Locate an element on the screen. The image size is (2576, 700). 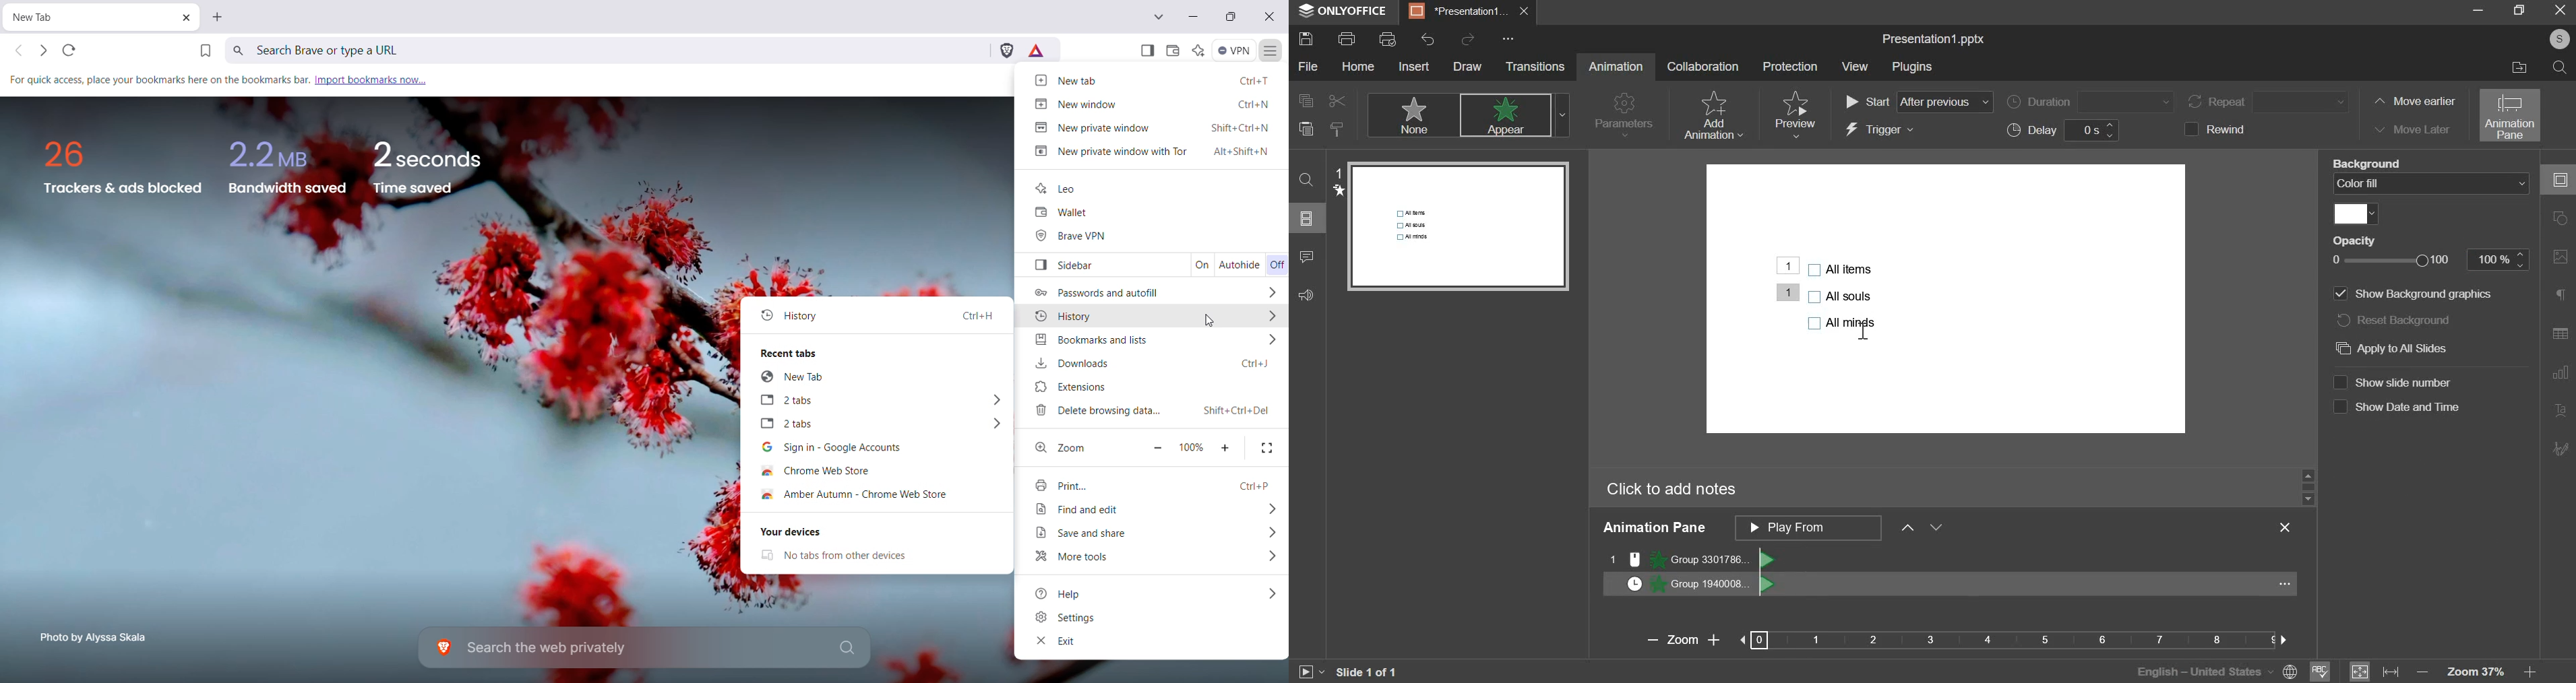
Animation added is located at coordinates (1787, 293).